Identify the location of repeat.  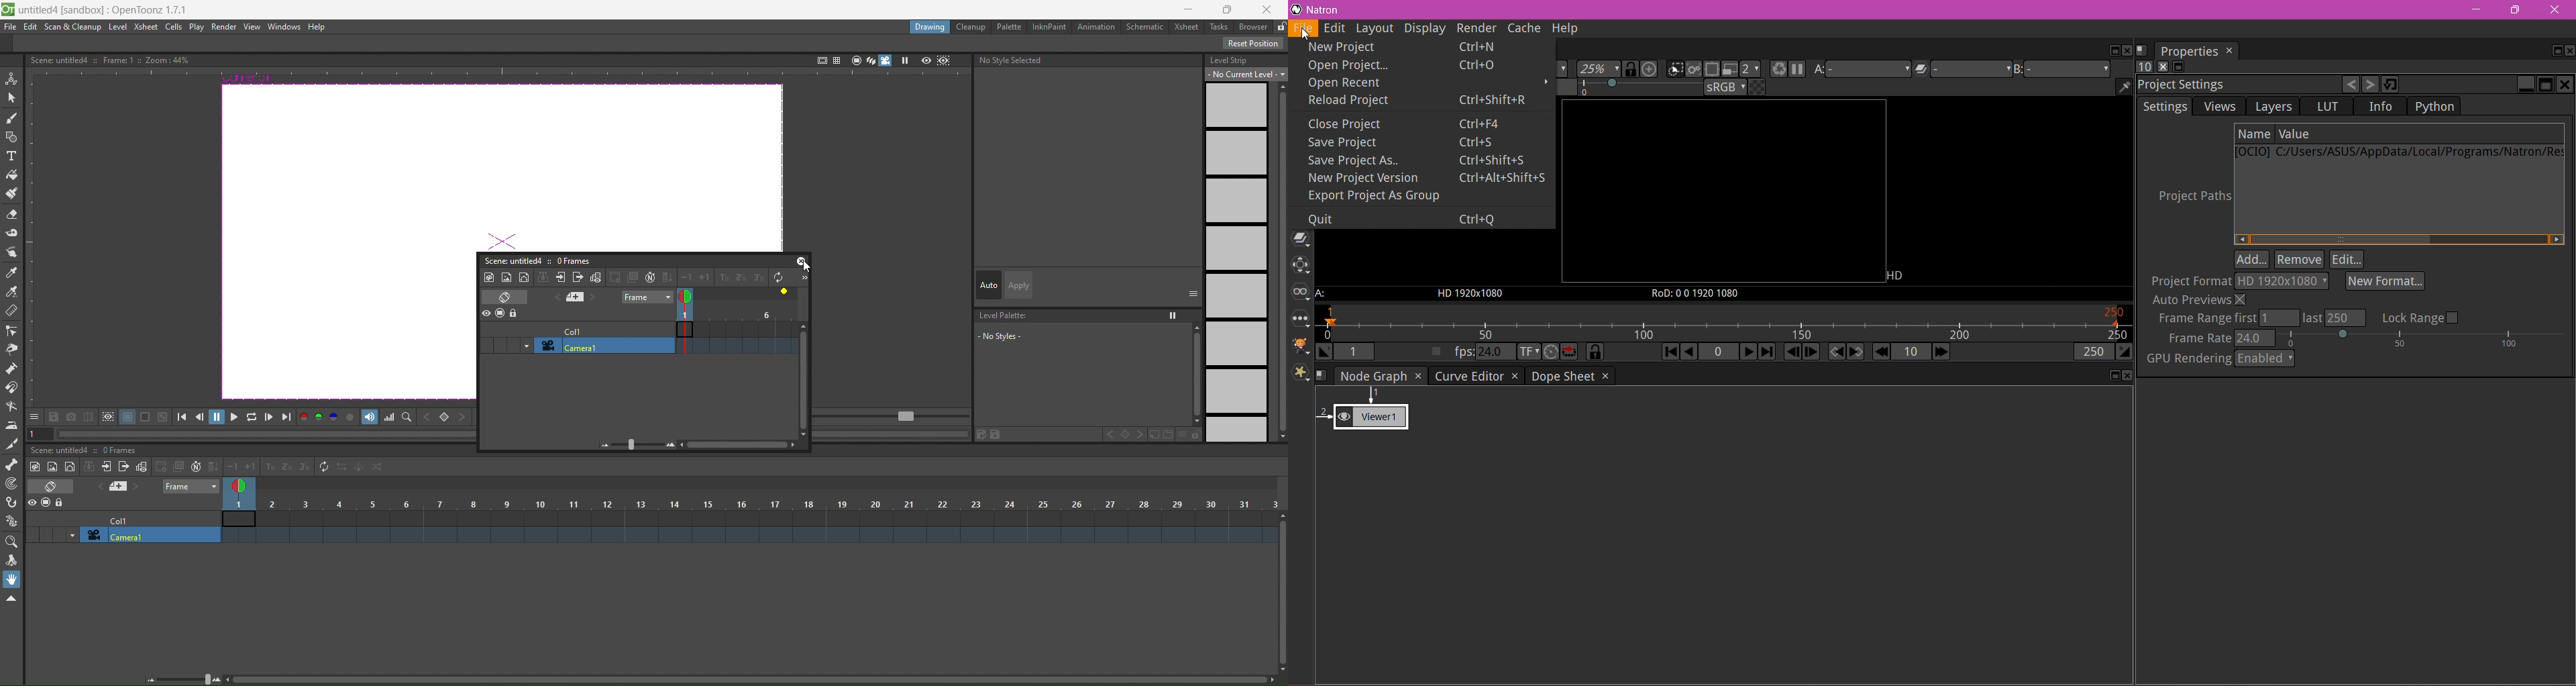
(321, 466).